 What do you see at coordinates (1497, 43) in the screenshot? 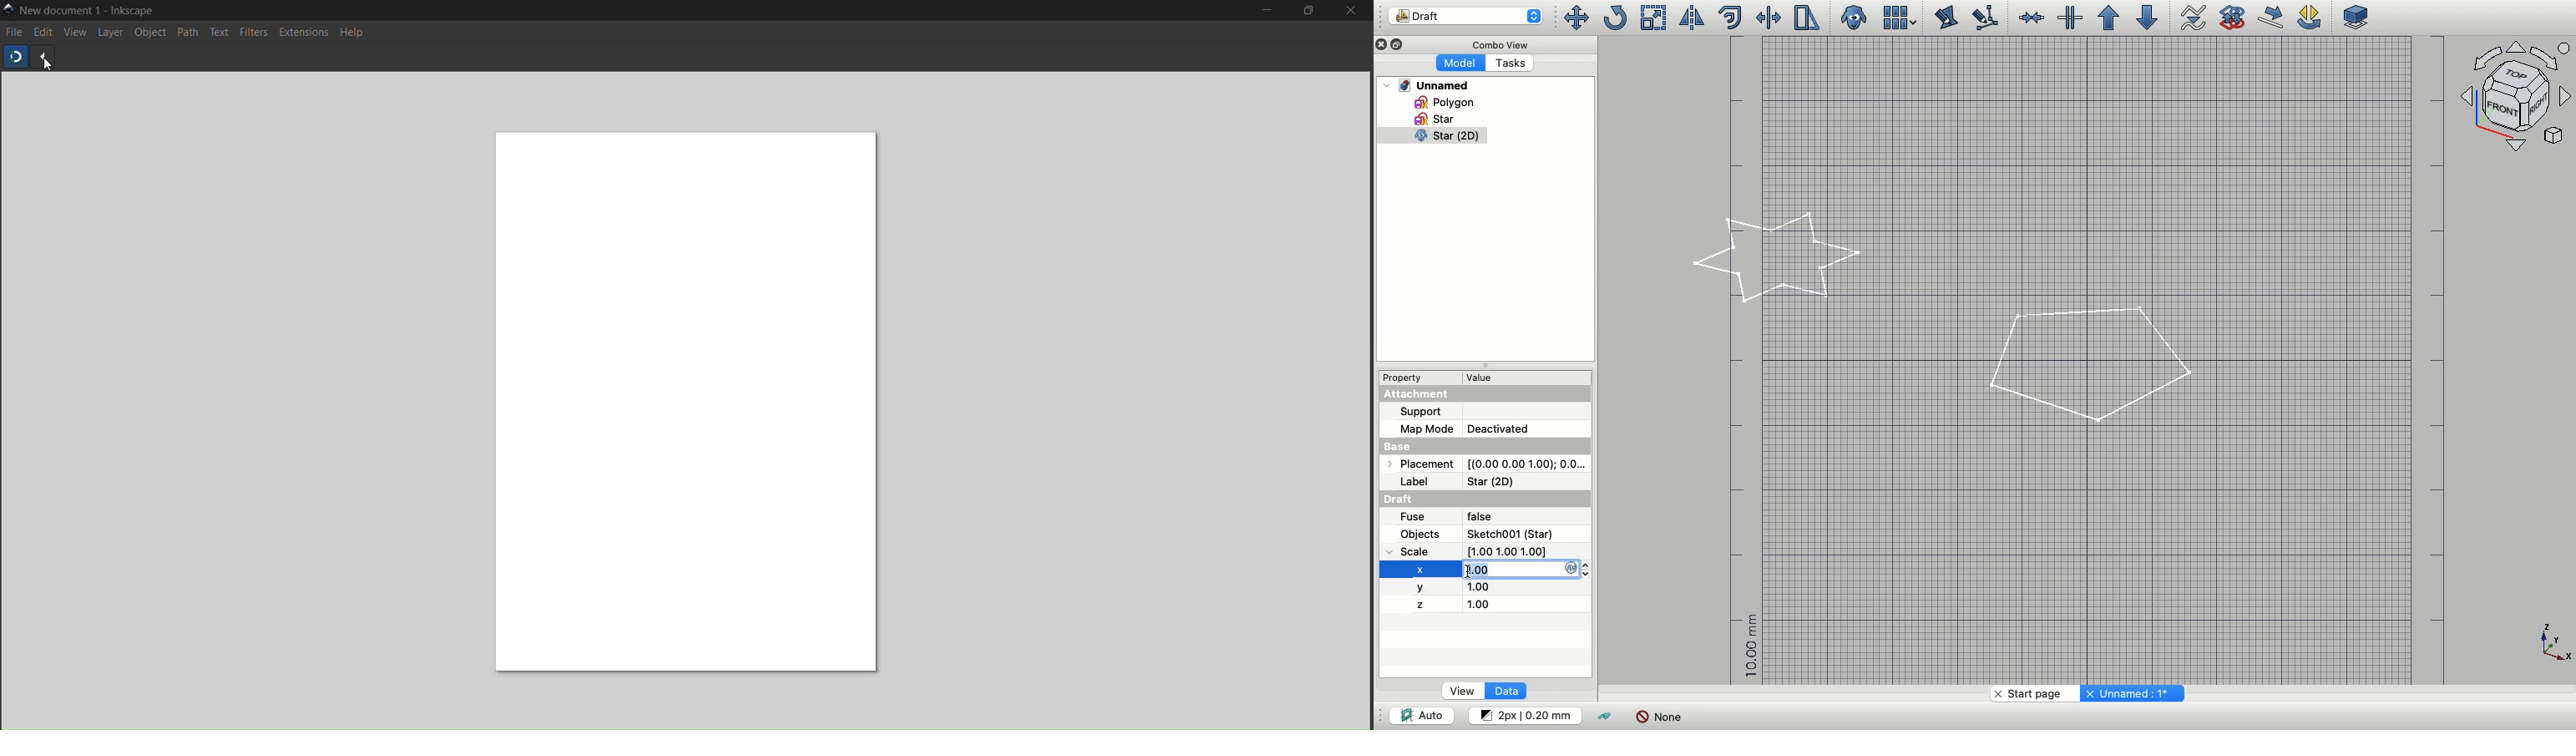
I see `Combo view` at bounding box center [1497, 43].